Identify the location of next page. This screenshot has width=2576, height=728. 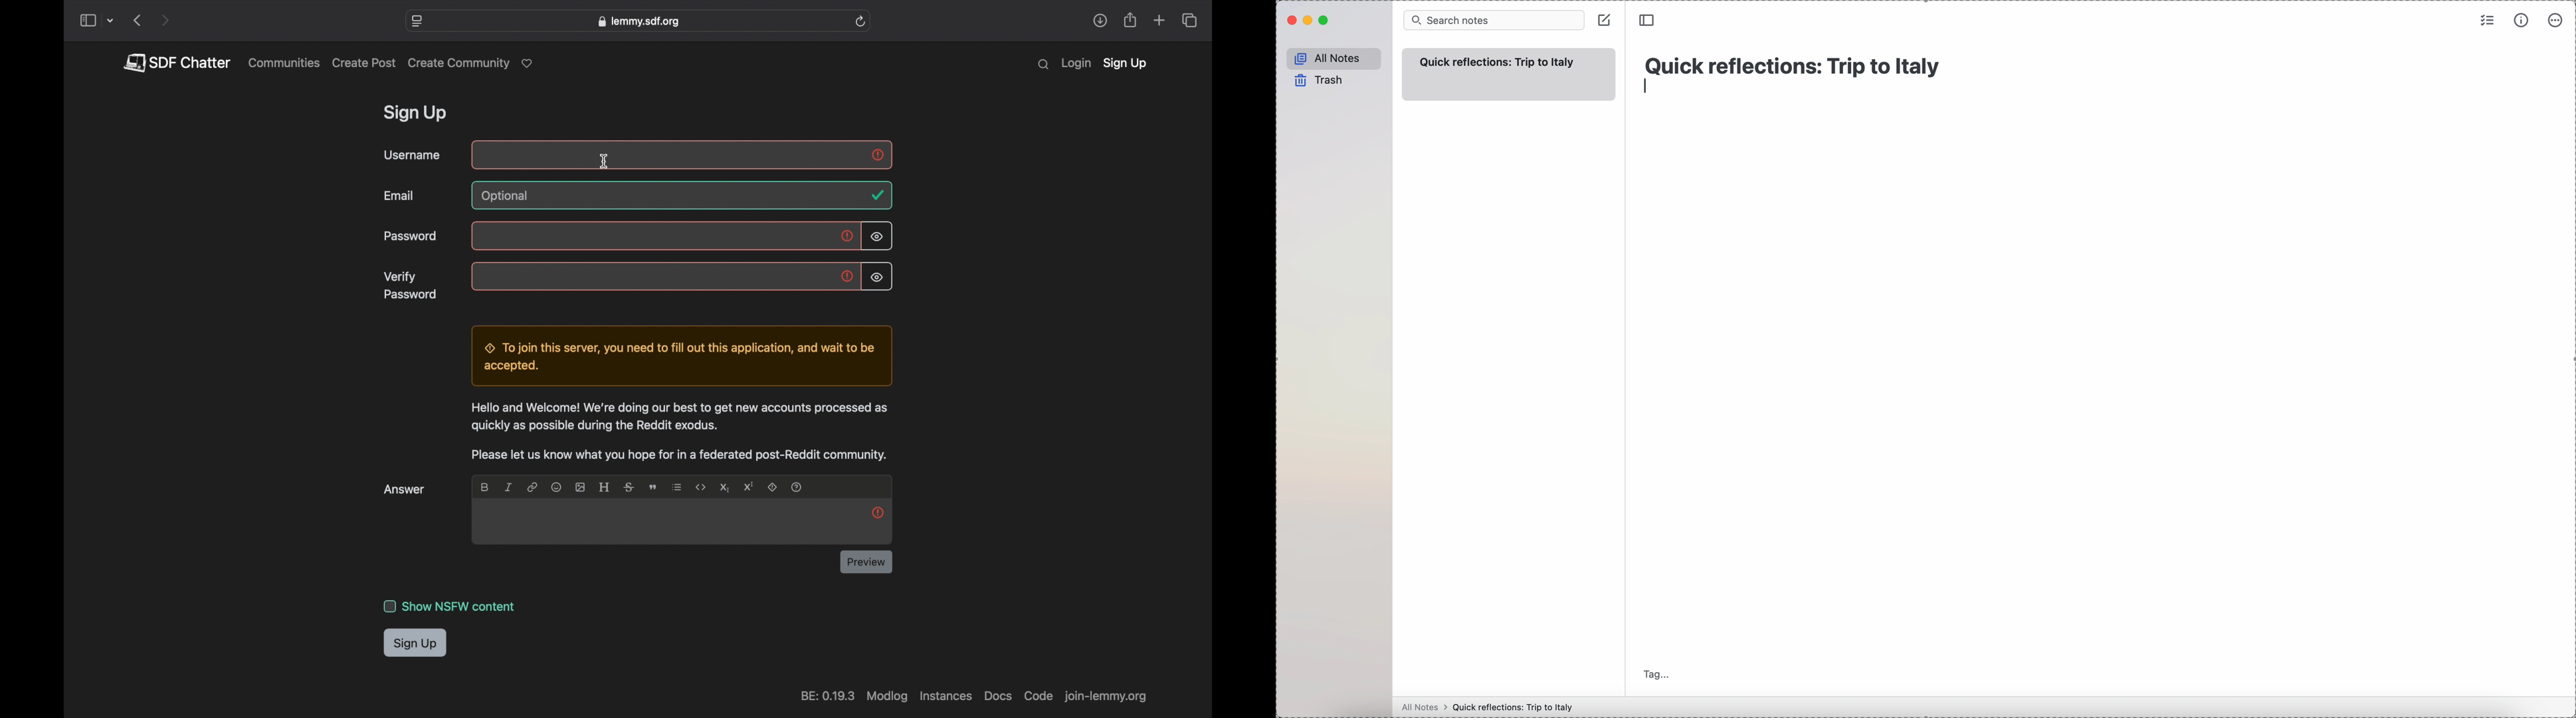
(165, 21).